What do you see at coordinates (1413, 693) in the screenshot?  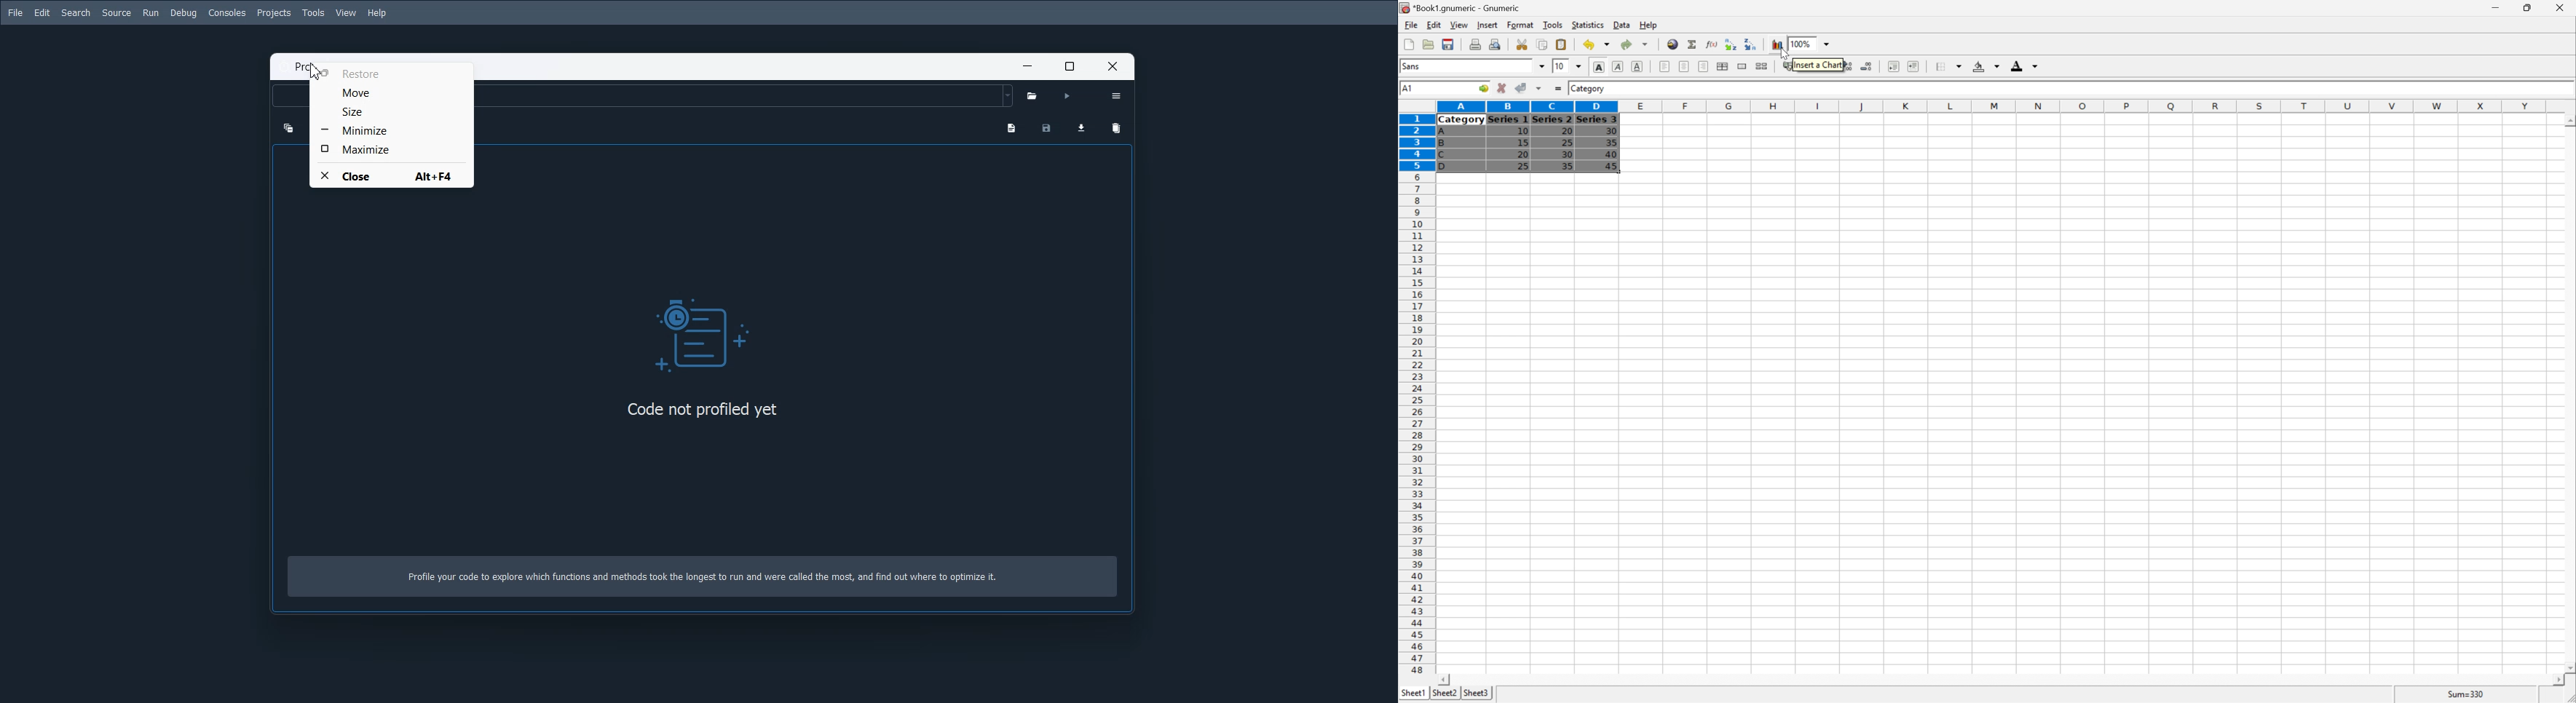 I see `Sheet1` at bounding box center [1413, 693].